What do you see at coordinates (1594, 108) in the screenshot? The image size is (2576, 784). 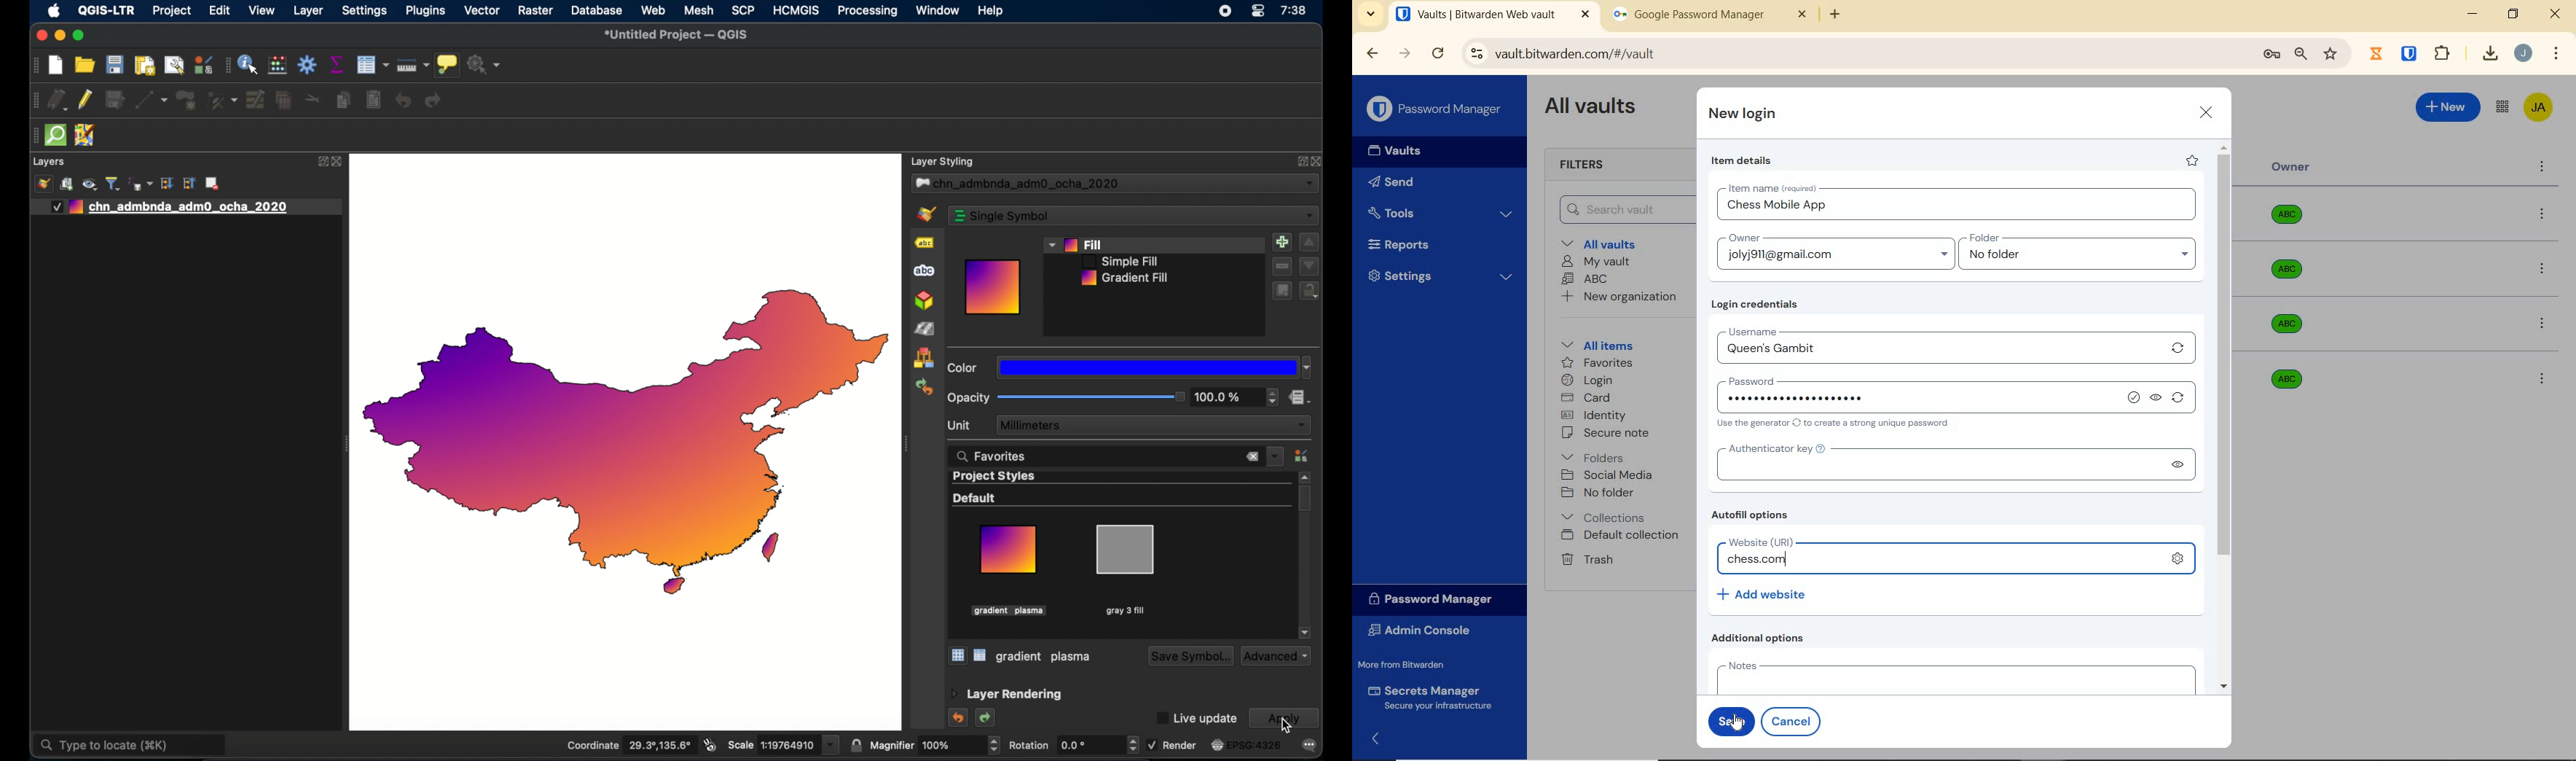 I see `All Vaults` at bounding box center [1594, 108].